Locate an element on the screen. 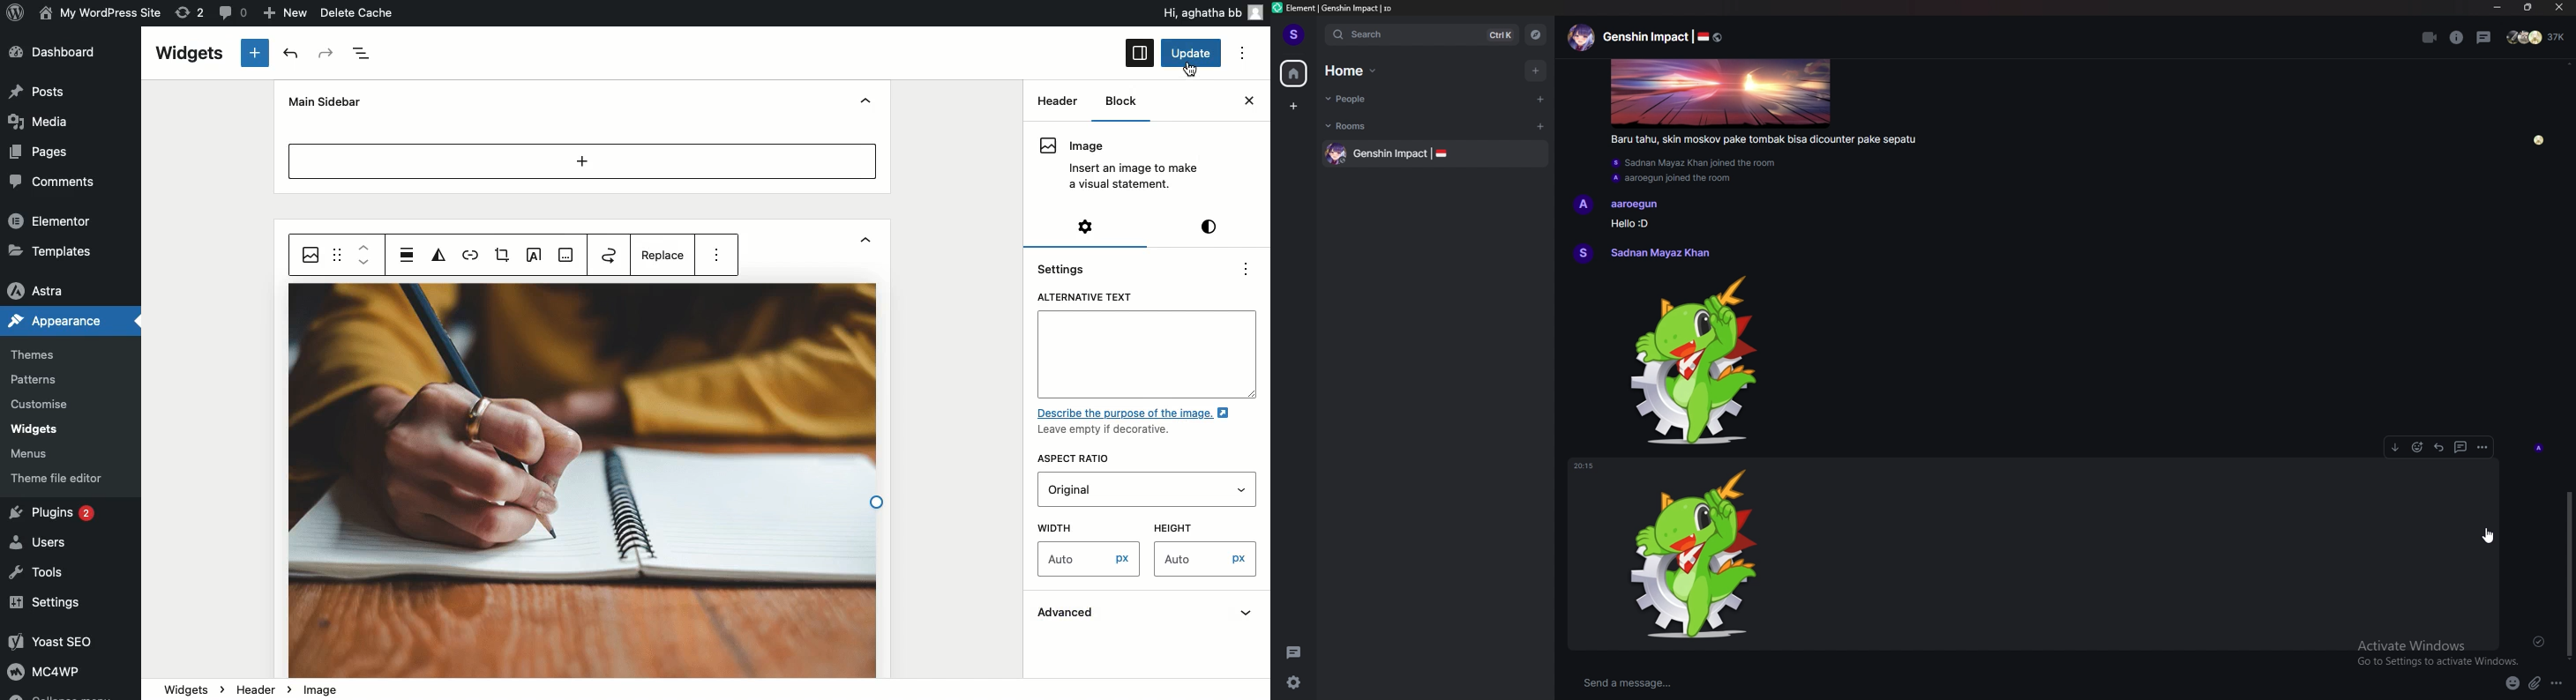 The height and width of the screenshot is (700, 2576). Menus is located at coordinates (32, 455).